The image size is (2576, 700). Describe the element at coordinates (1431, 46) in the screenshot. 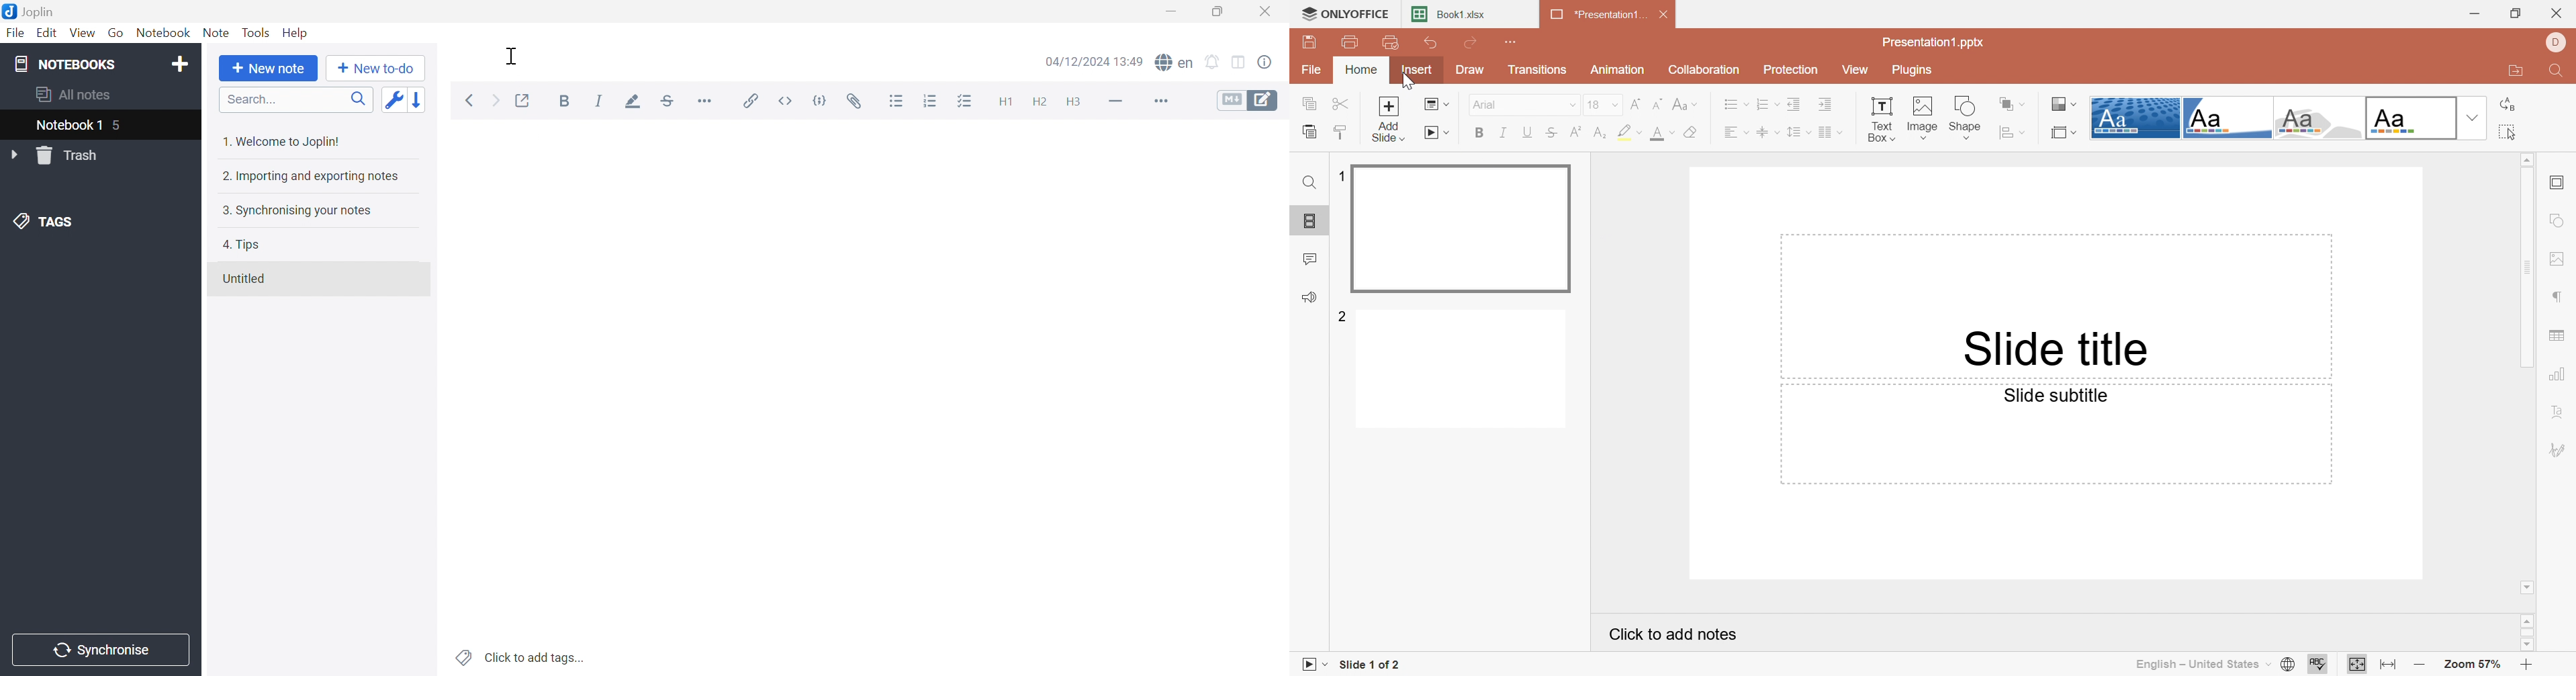

I see `Undo` at that location.